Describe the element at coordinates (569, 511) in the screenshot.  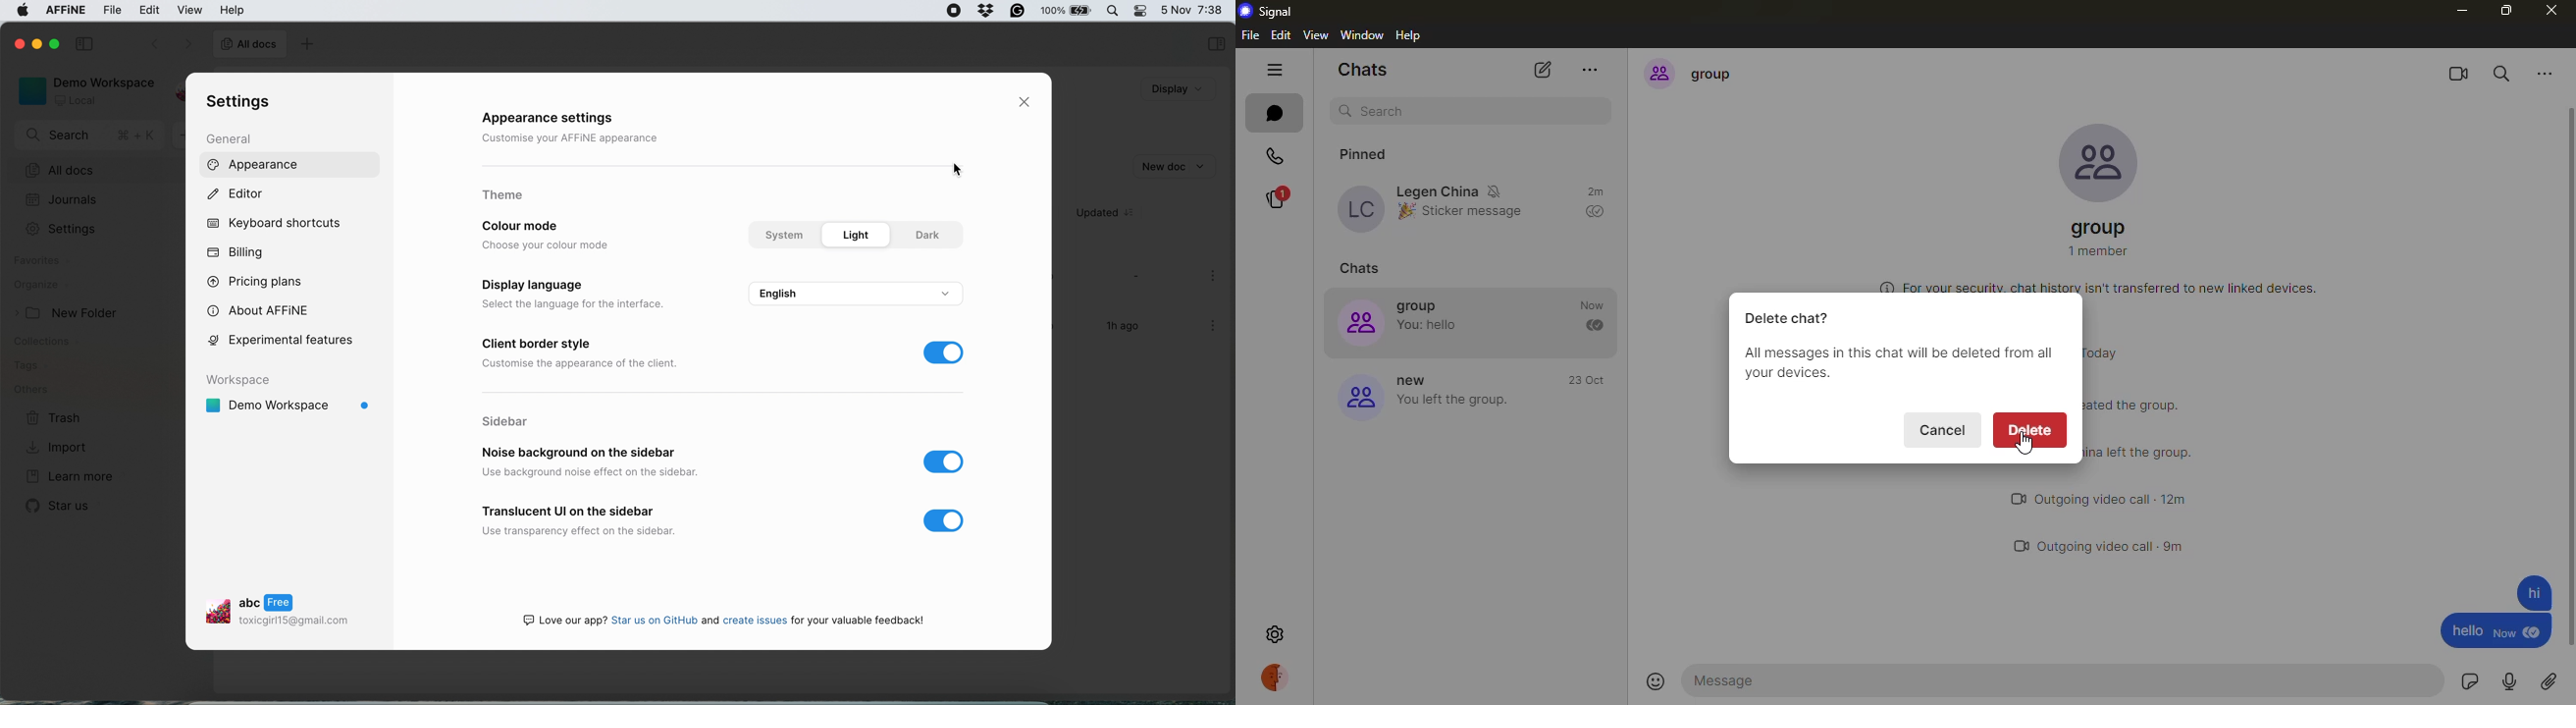
I see `translucent ui on the sidebar` at that location.